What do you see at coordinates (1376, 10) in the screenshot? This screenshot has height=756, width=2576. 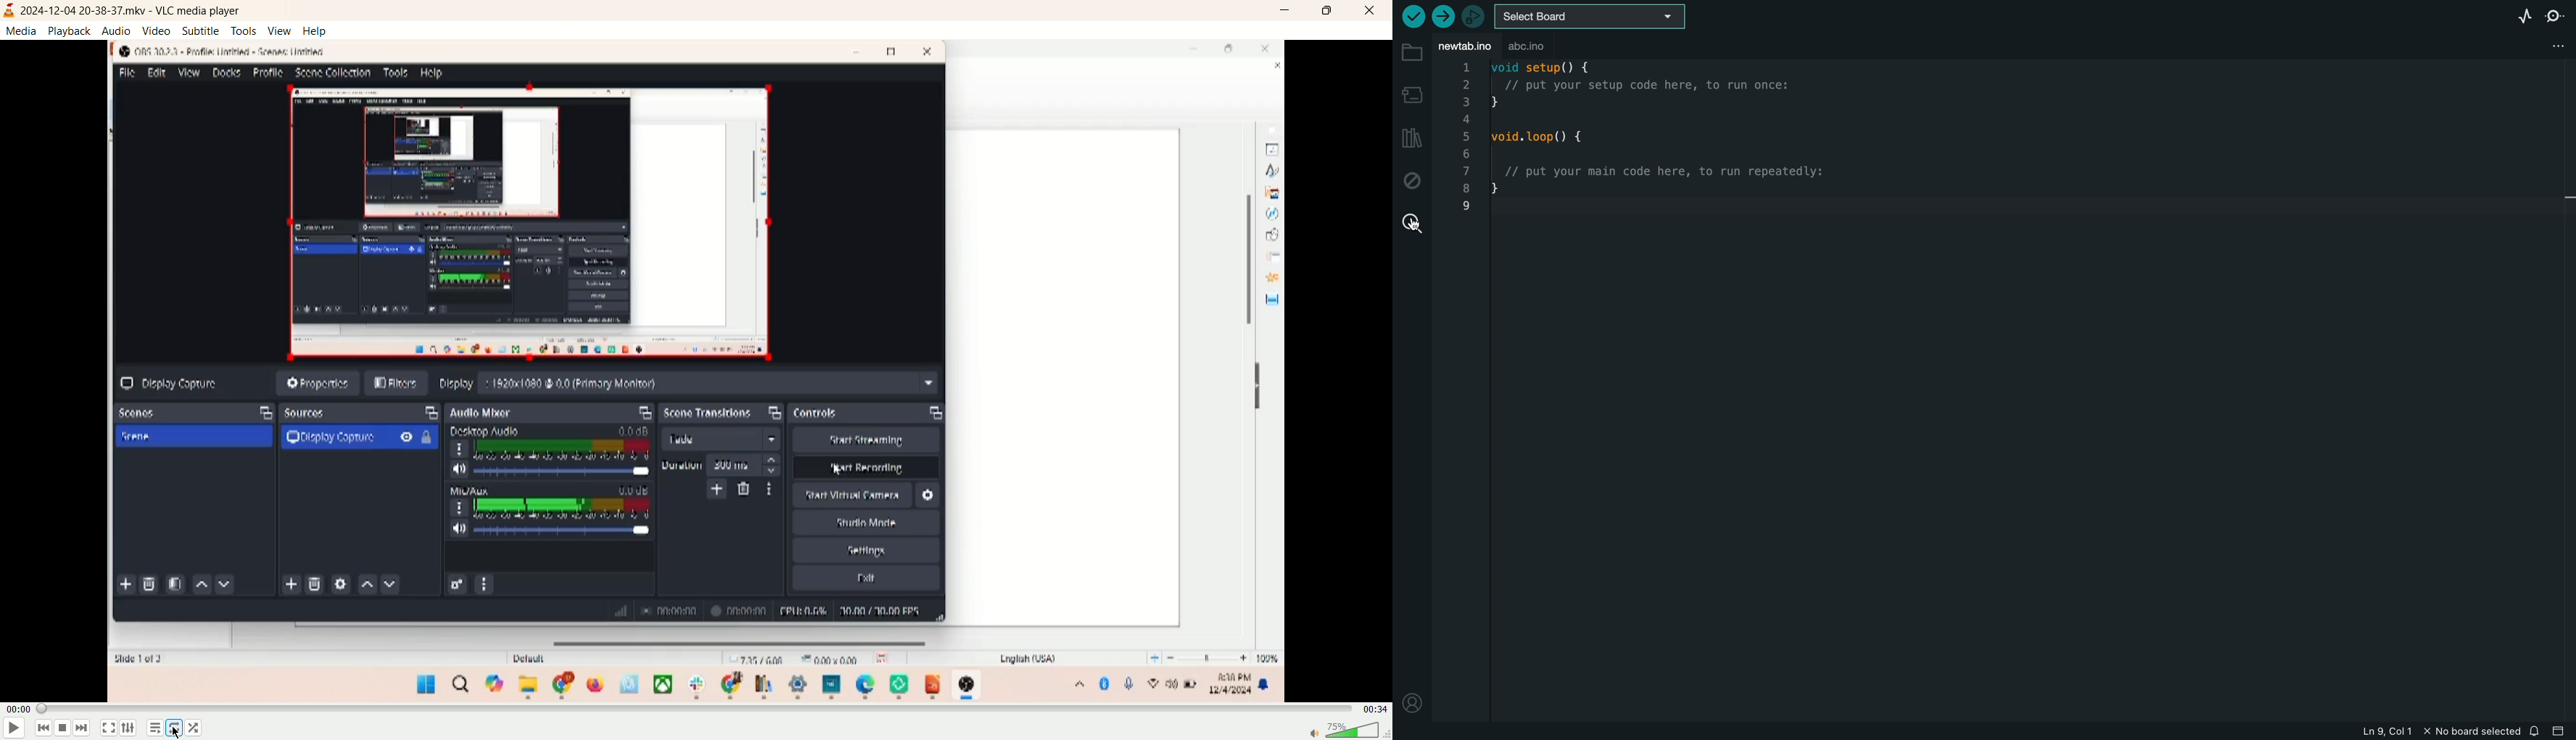 I see `close` at bounding box center [1376, 10].